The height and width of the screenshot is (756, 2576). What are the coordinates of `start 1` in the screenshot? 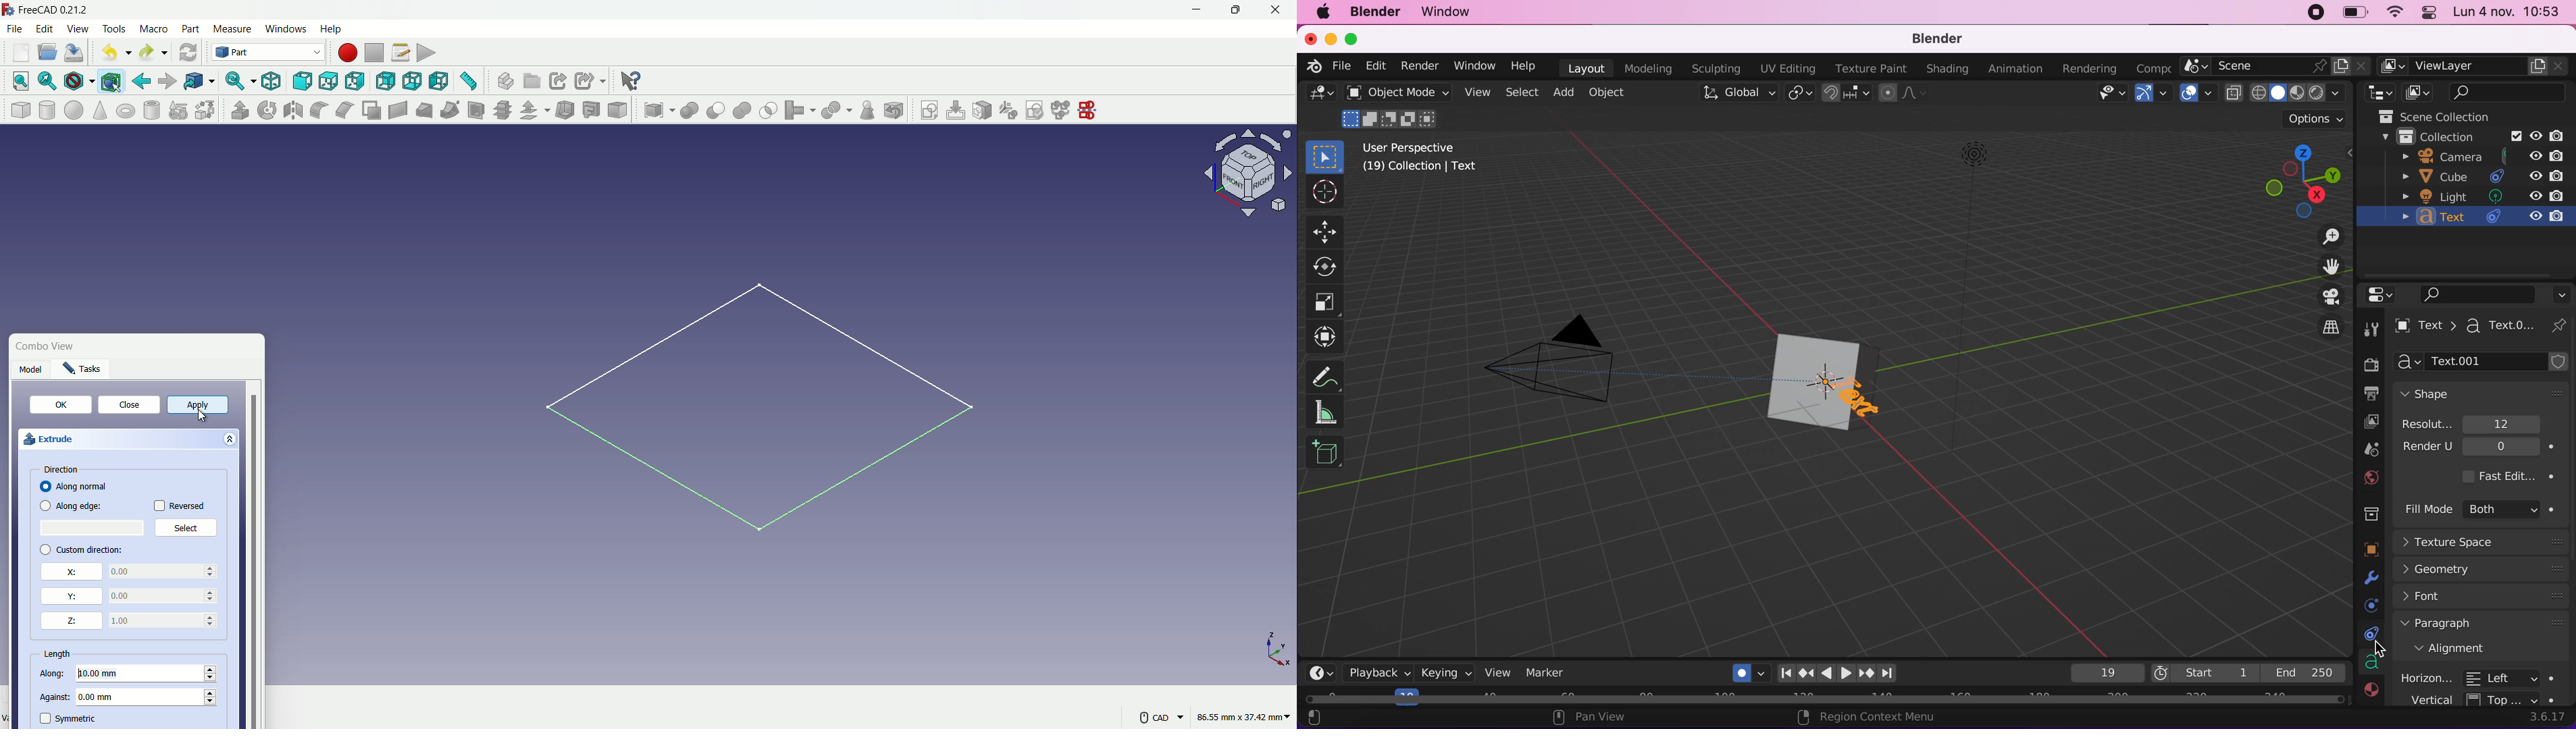 It's located at (2203, 672).